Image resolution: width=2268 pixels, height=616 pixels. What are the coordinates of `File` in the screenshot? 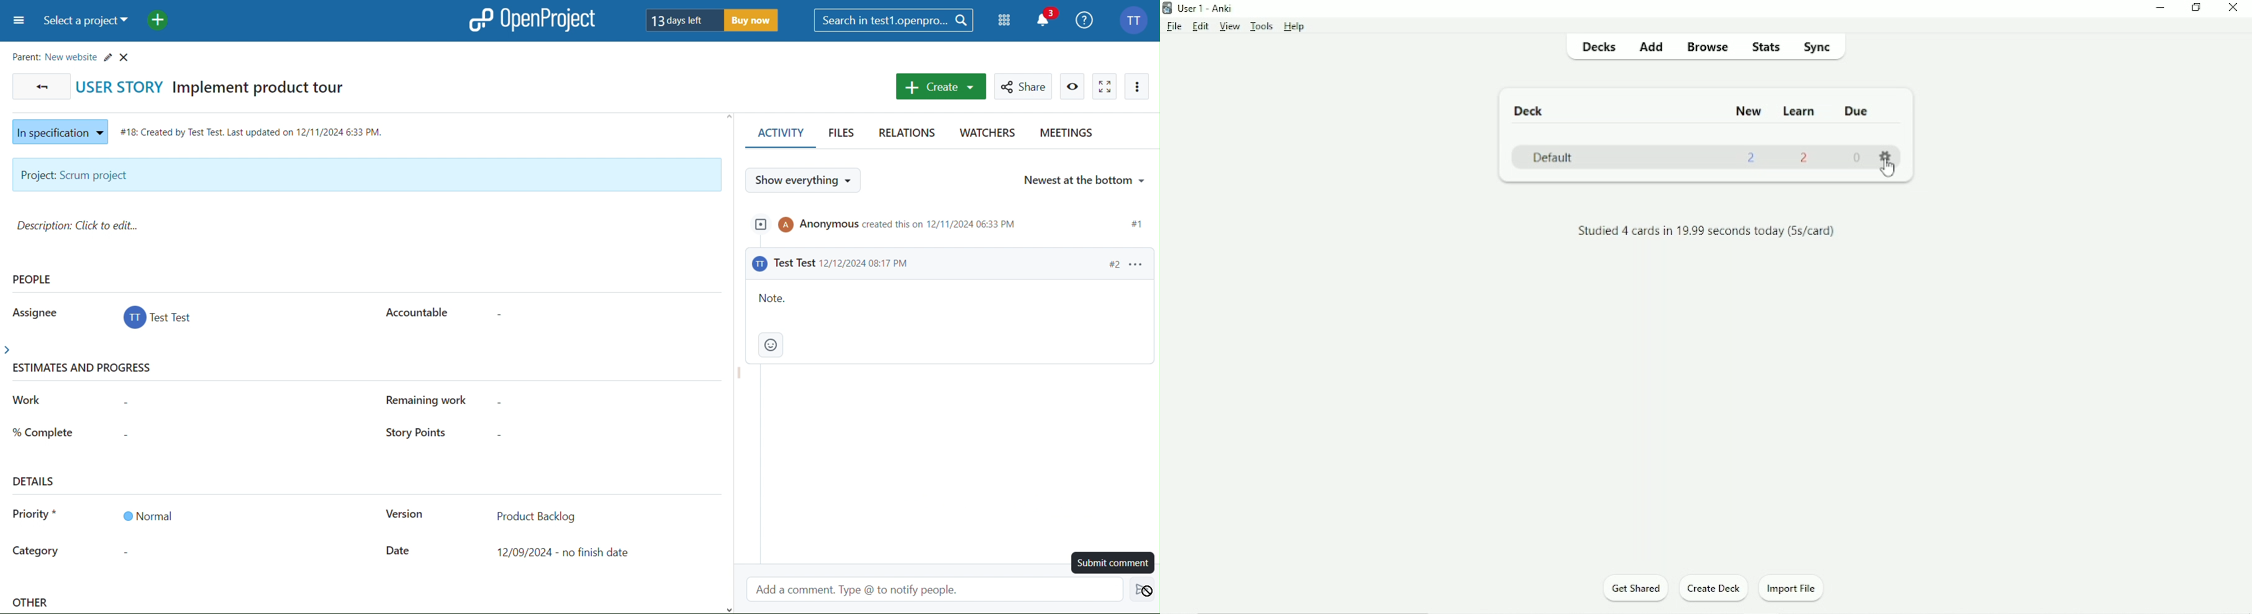 It's located at (1174, 27).